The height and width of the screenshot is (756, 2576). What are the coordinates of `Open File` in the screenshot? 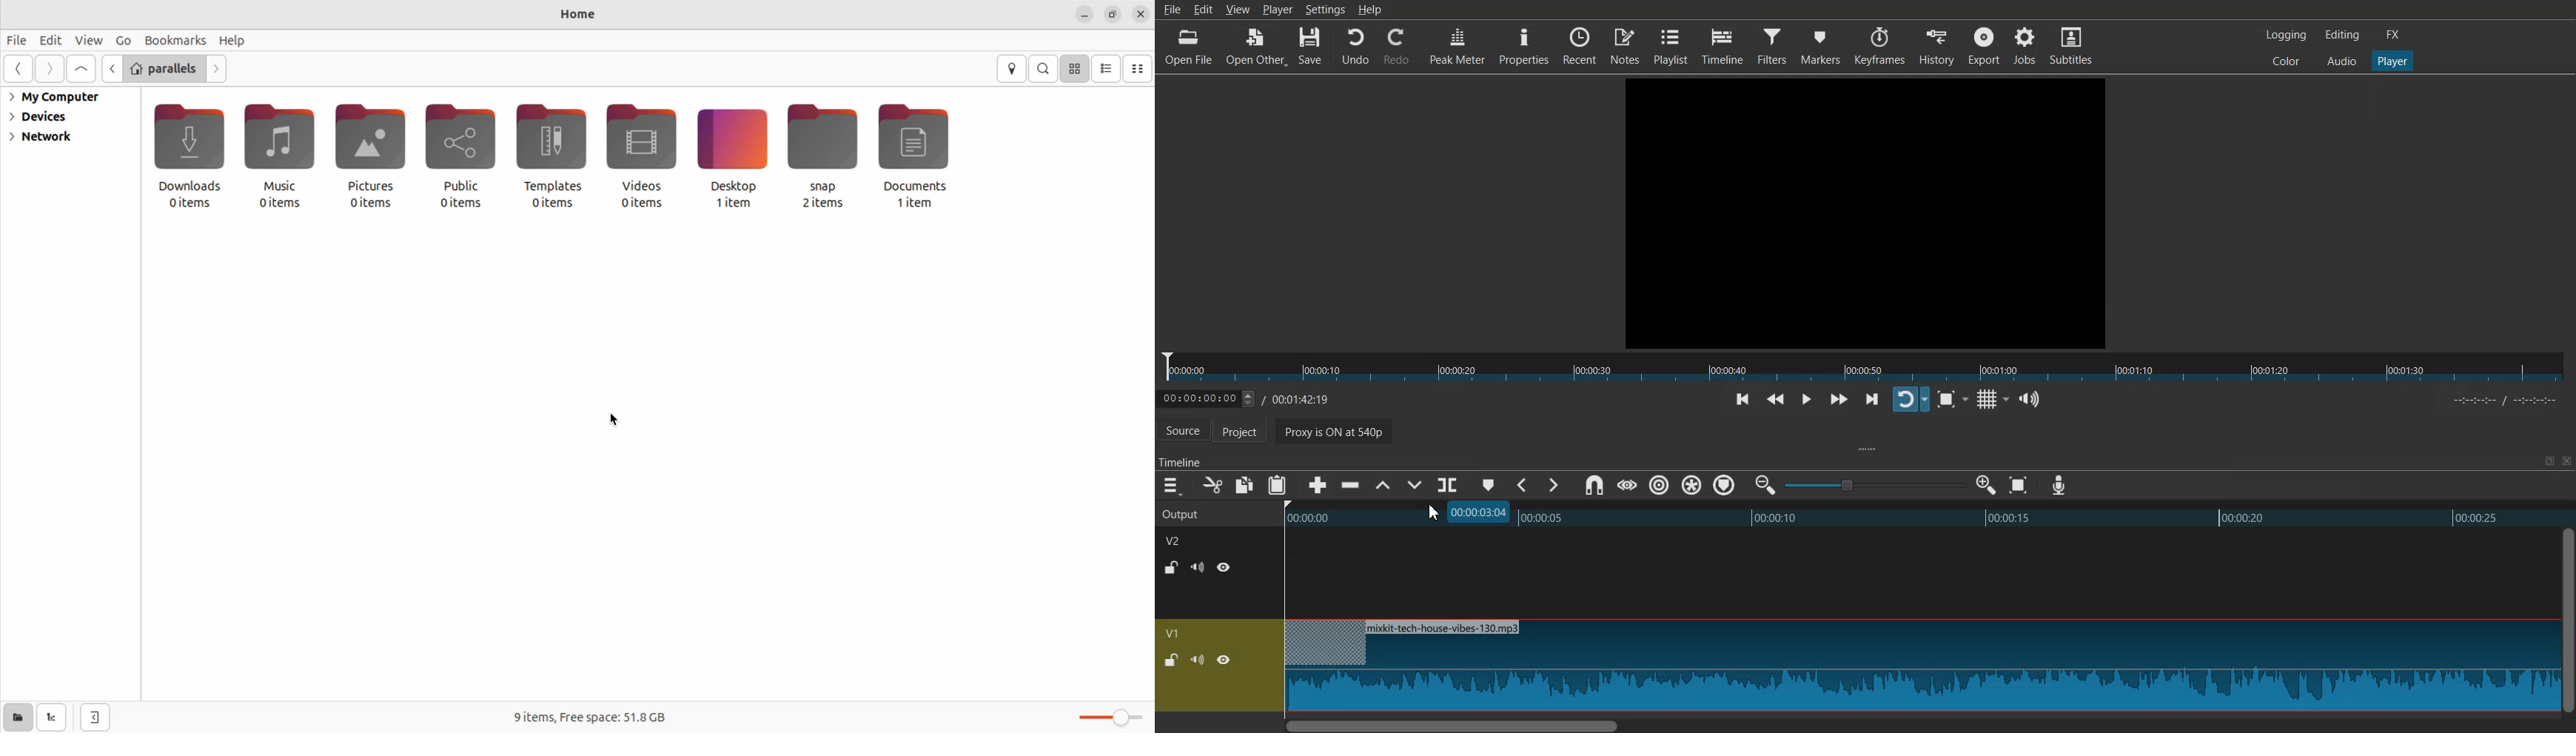 It's located at (1190, 47).